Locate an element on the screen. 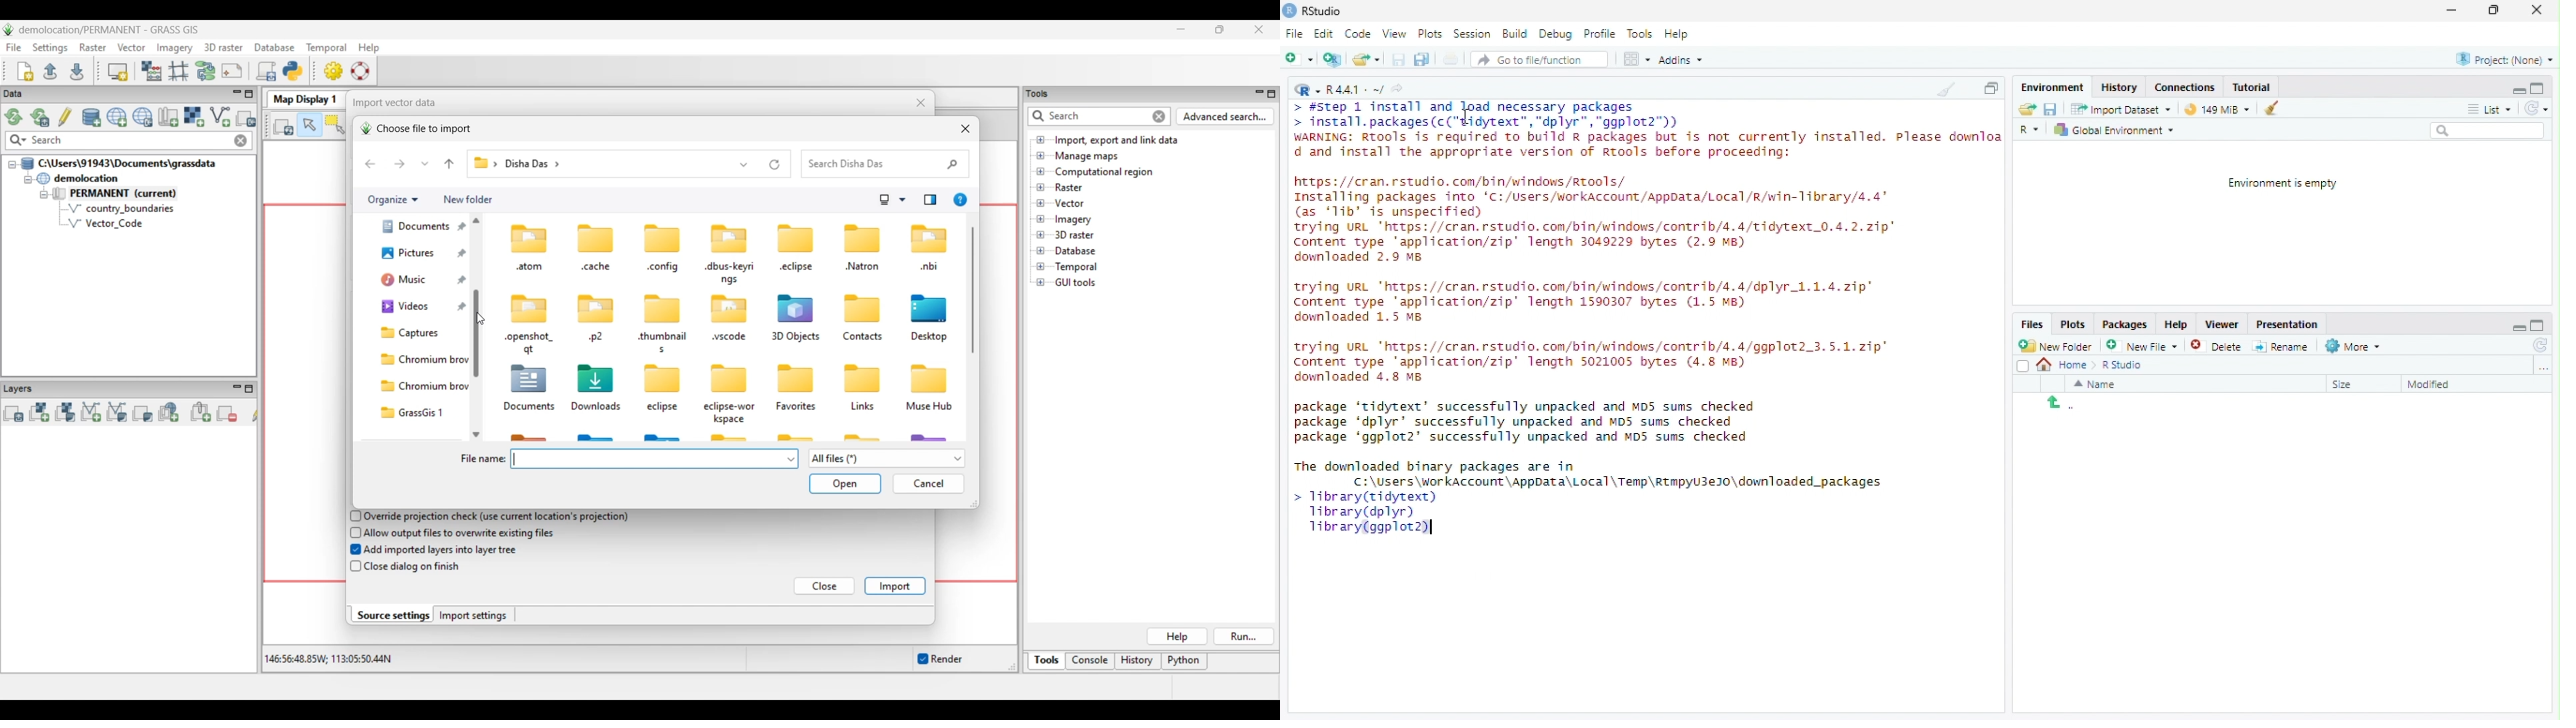  WARNING: Rtoois 1s required To build R packages but 7s not currently installed. Please cownioa
d and install the appropriate version of Rtools before proceeding: is located at coordinates (1646, 147).